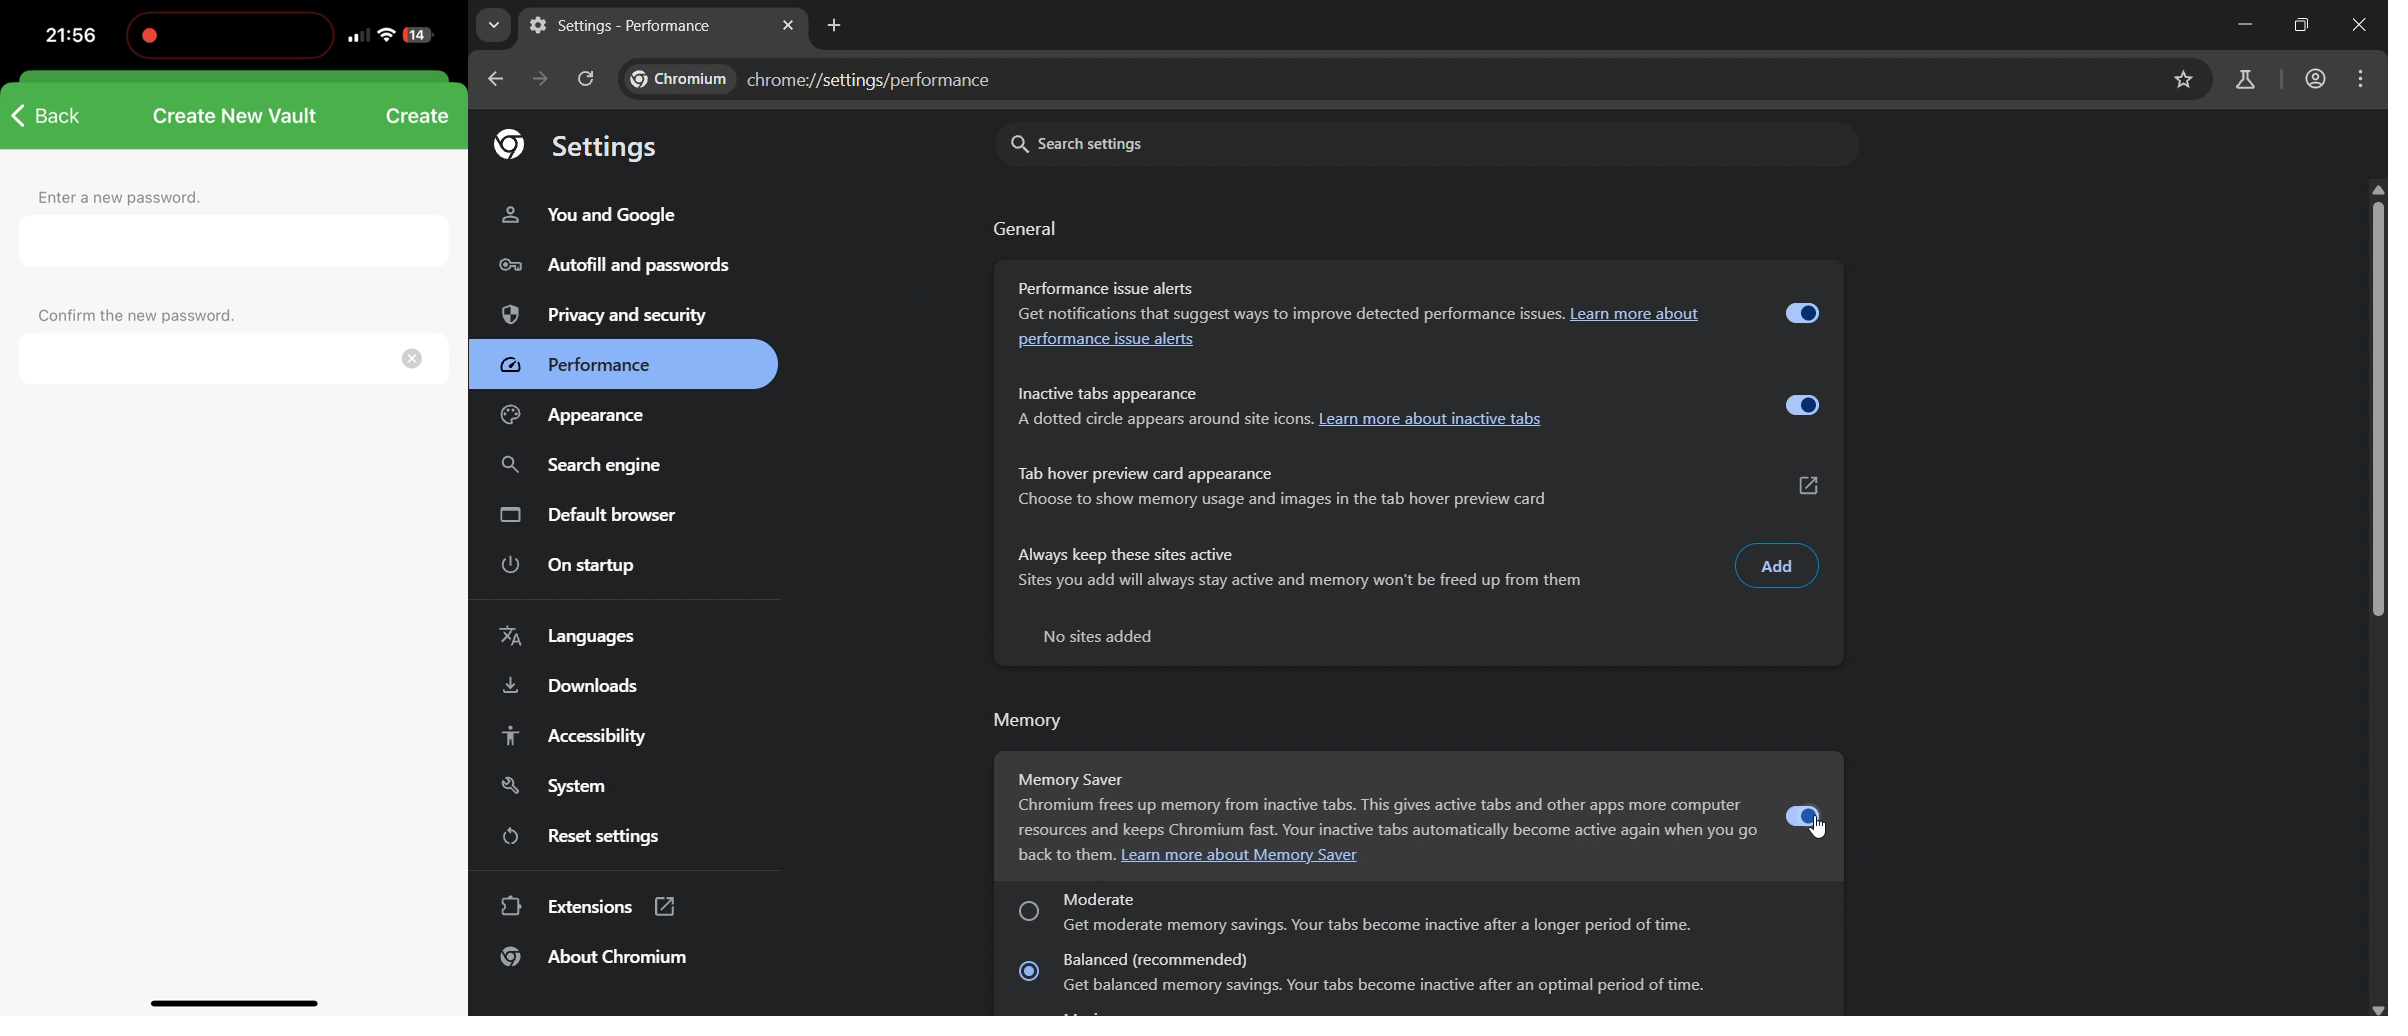 The width and height of the screenshot is (2408, 1036). I want to click on confirm the new password, so click(140, 314).